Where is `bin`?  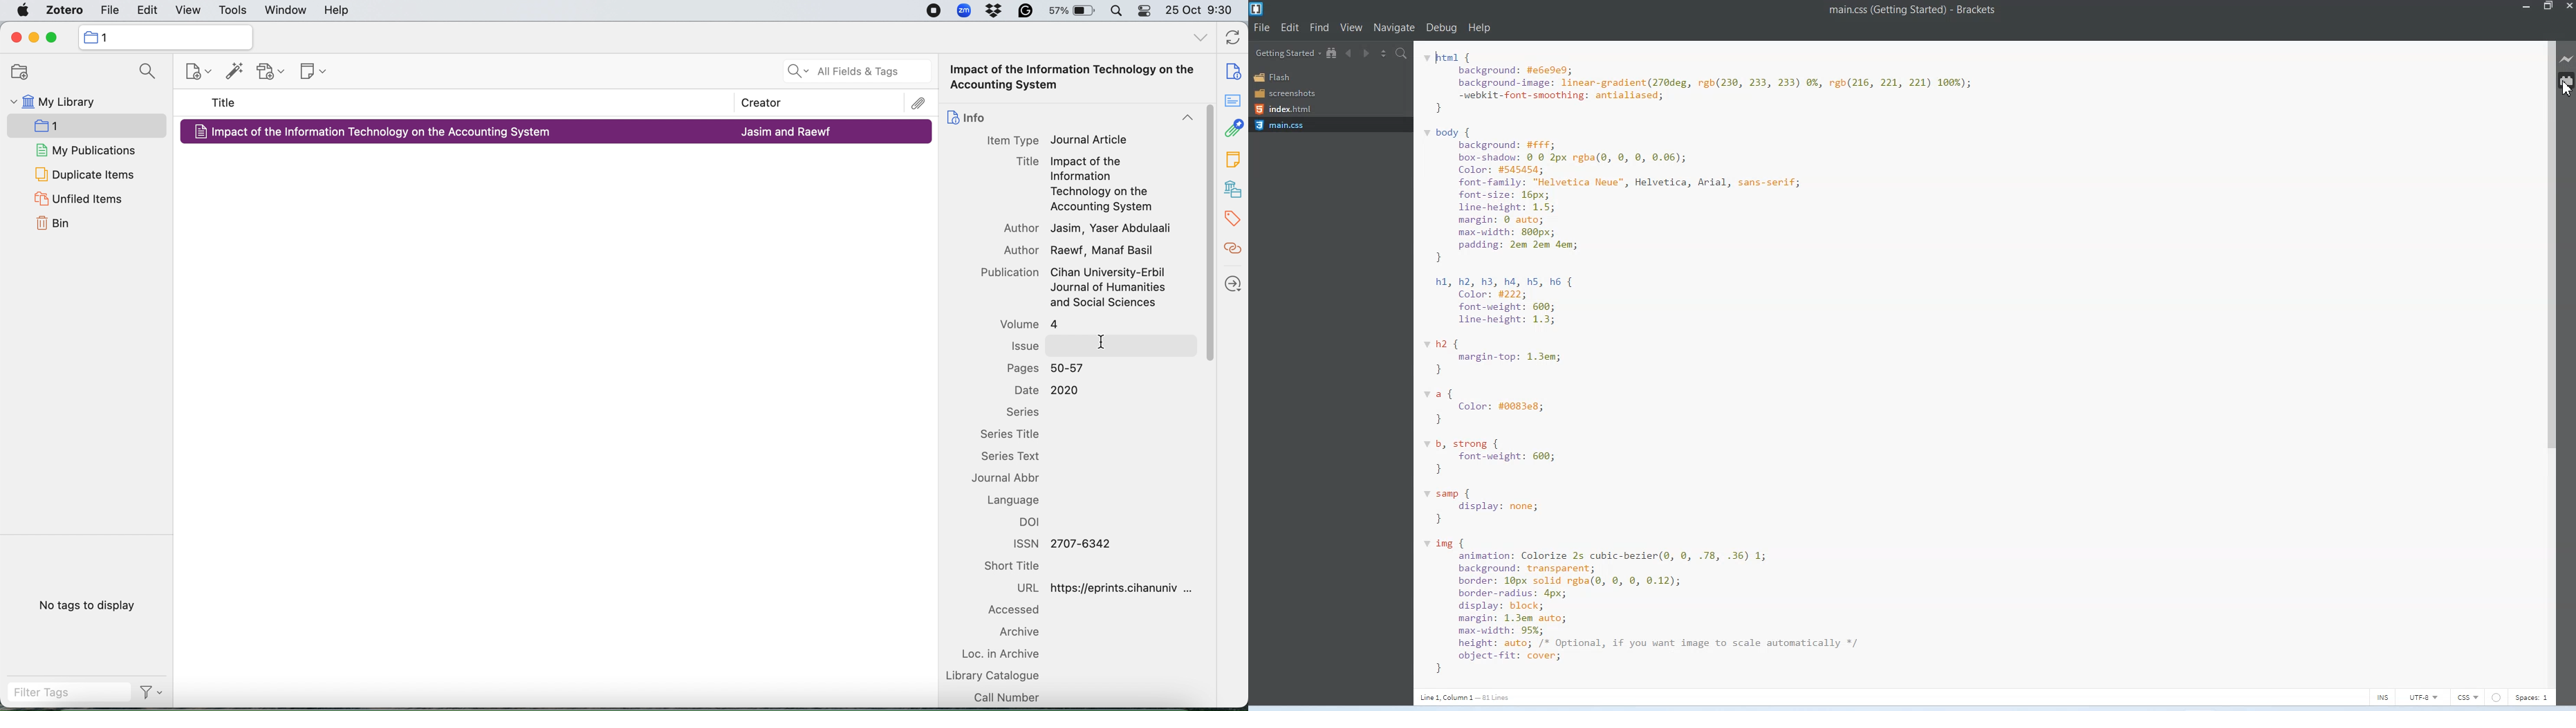
bin is located at coordinates (53, 225).